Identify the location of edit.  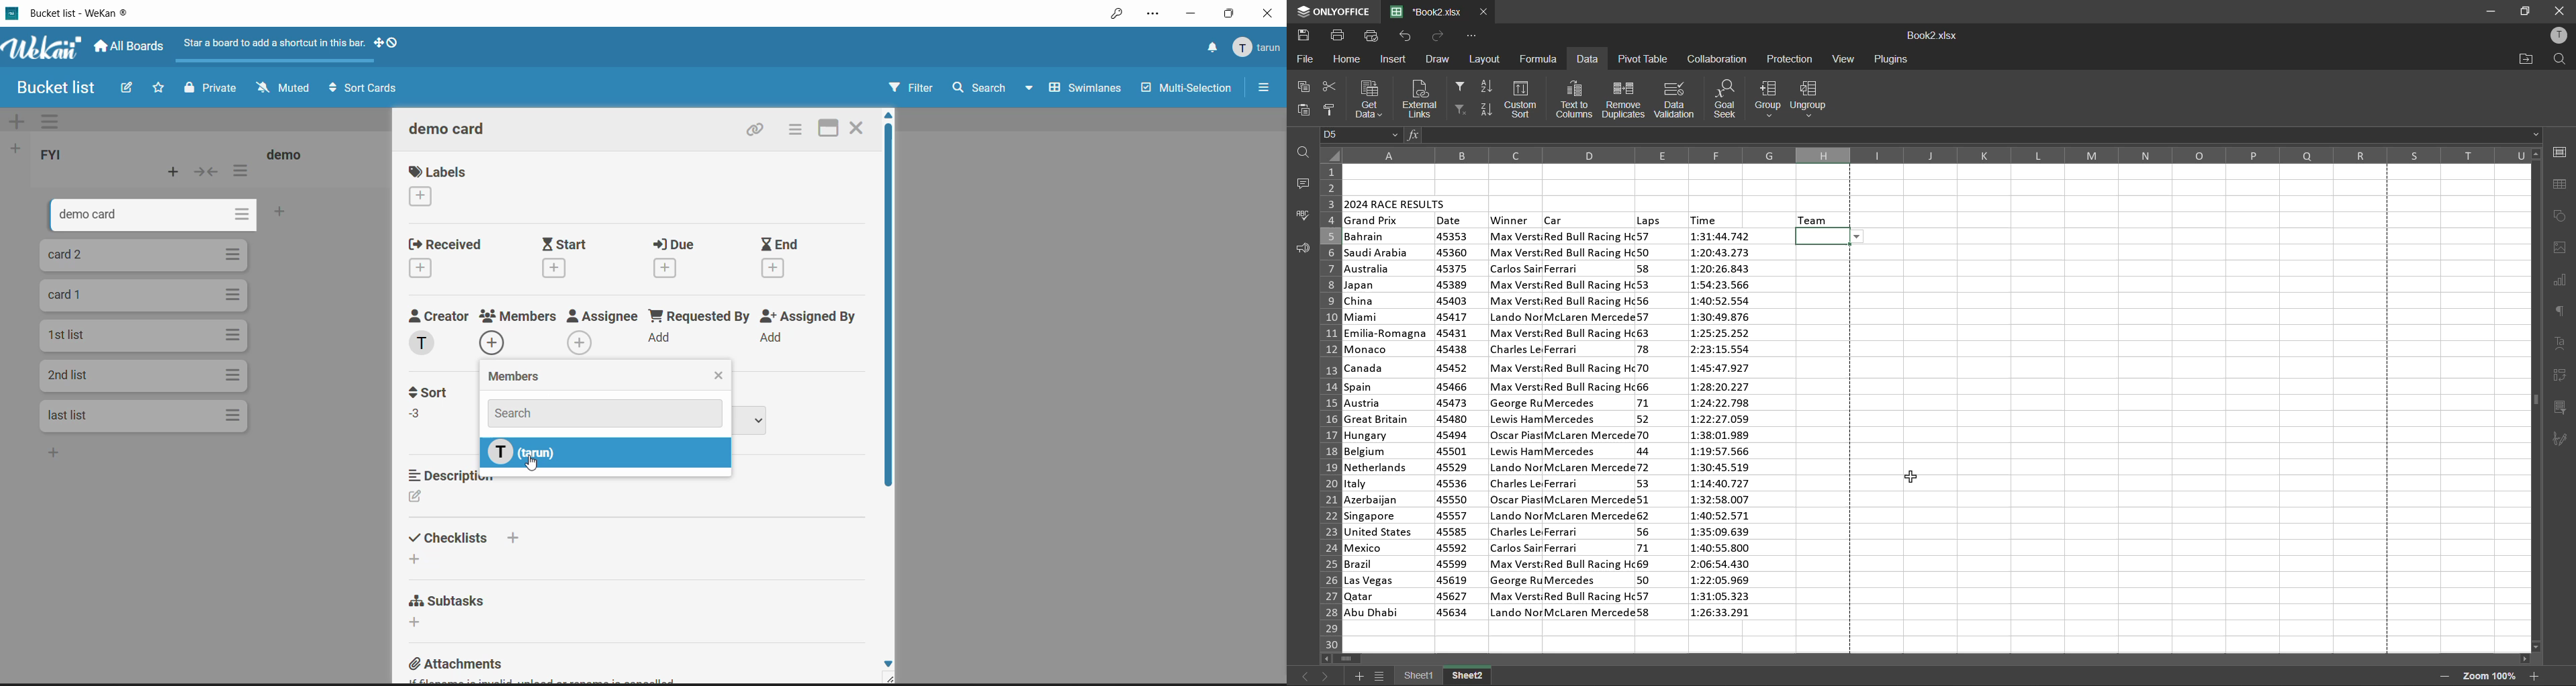
(418, 498).